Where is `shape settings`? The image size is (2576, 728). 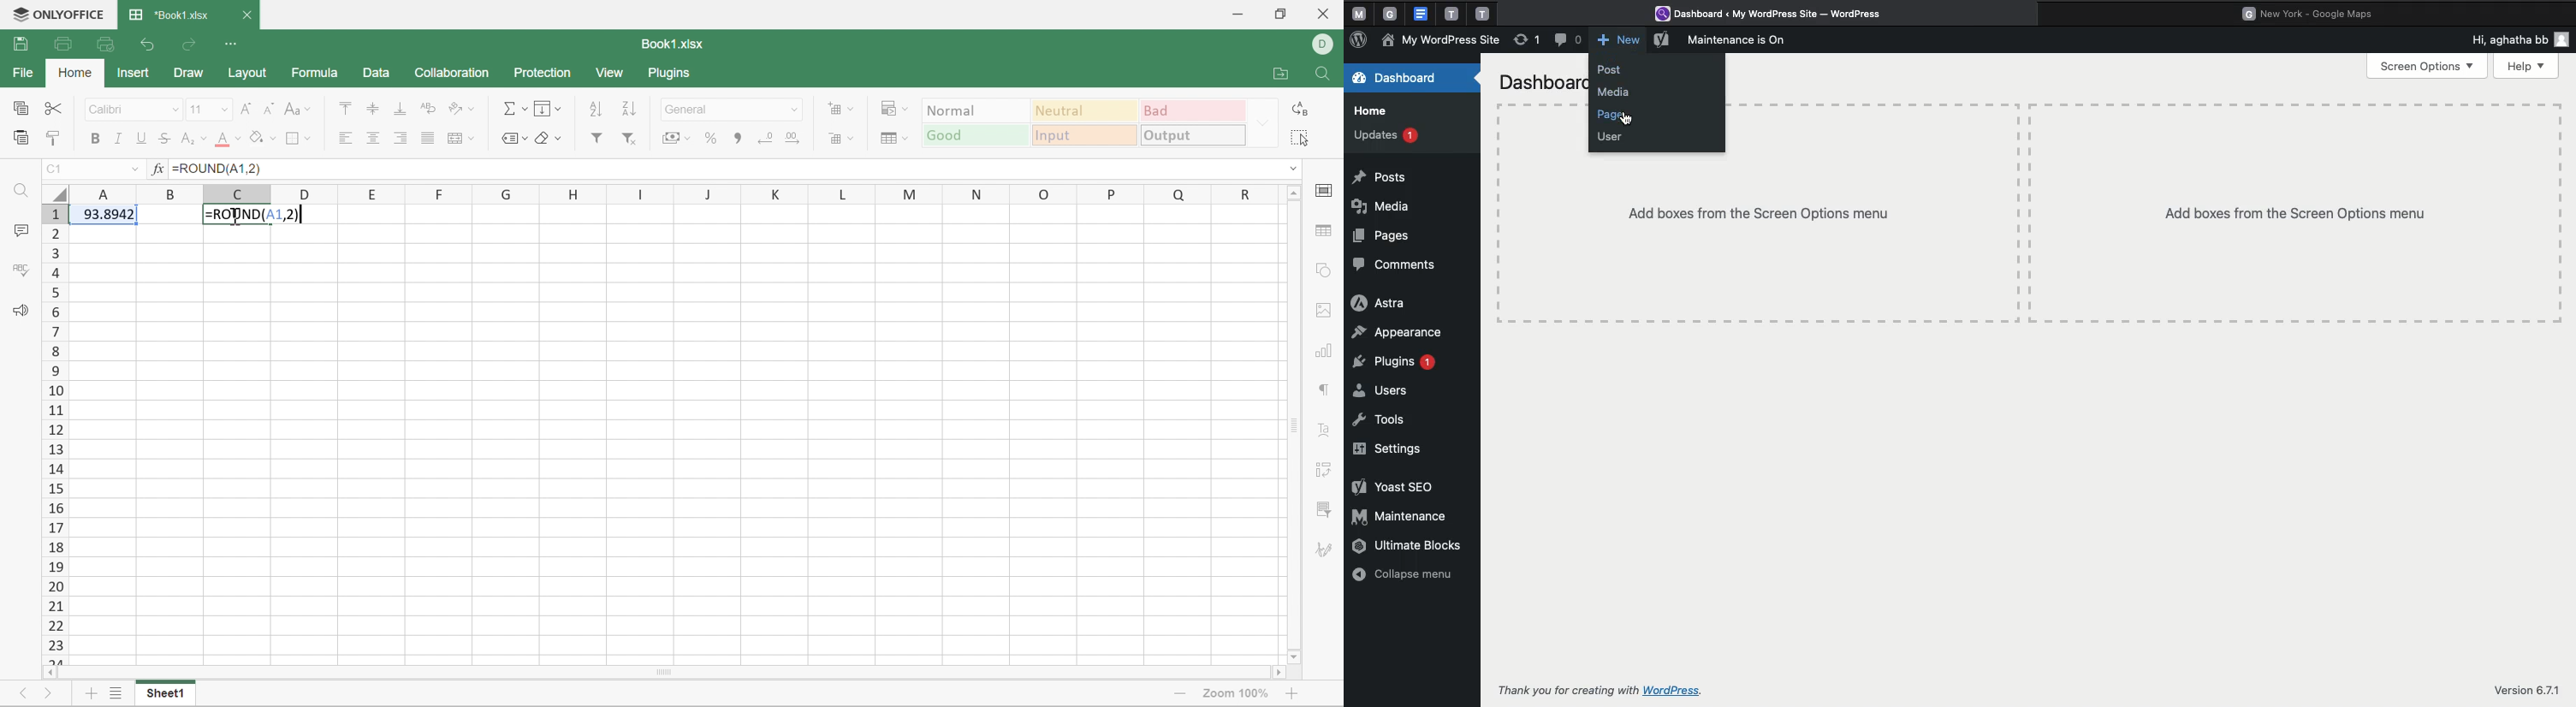
shape settings is located at coordinates (1324, 272).